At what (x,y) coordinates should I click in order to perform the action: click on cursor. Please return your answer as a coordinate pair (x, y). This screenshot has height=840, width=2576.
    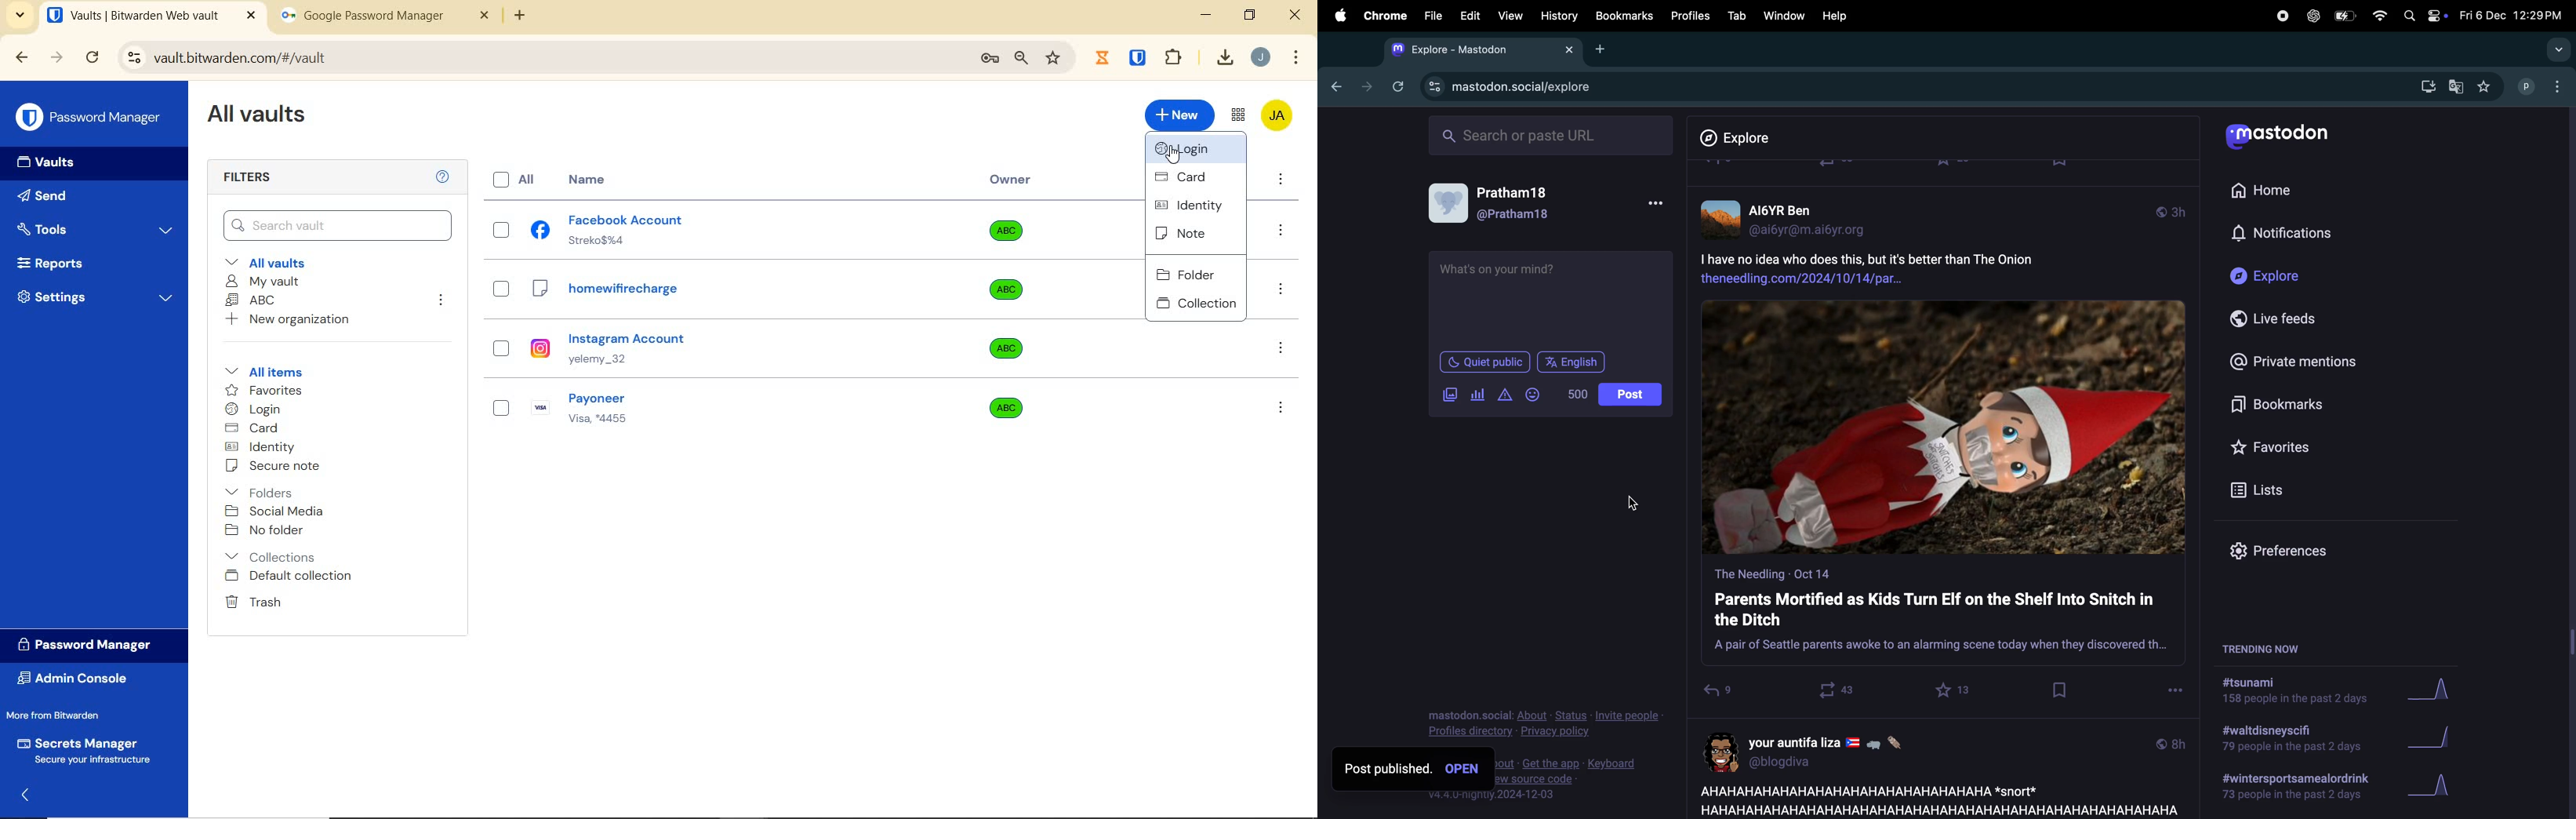
    Looking at the image, I should click on (1638, 507).